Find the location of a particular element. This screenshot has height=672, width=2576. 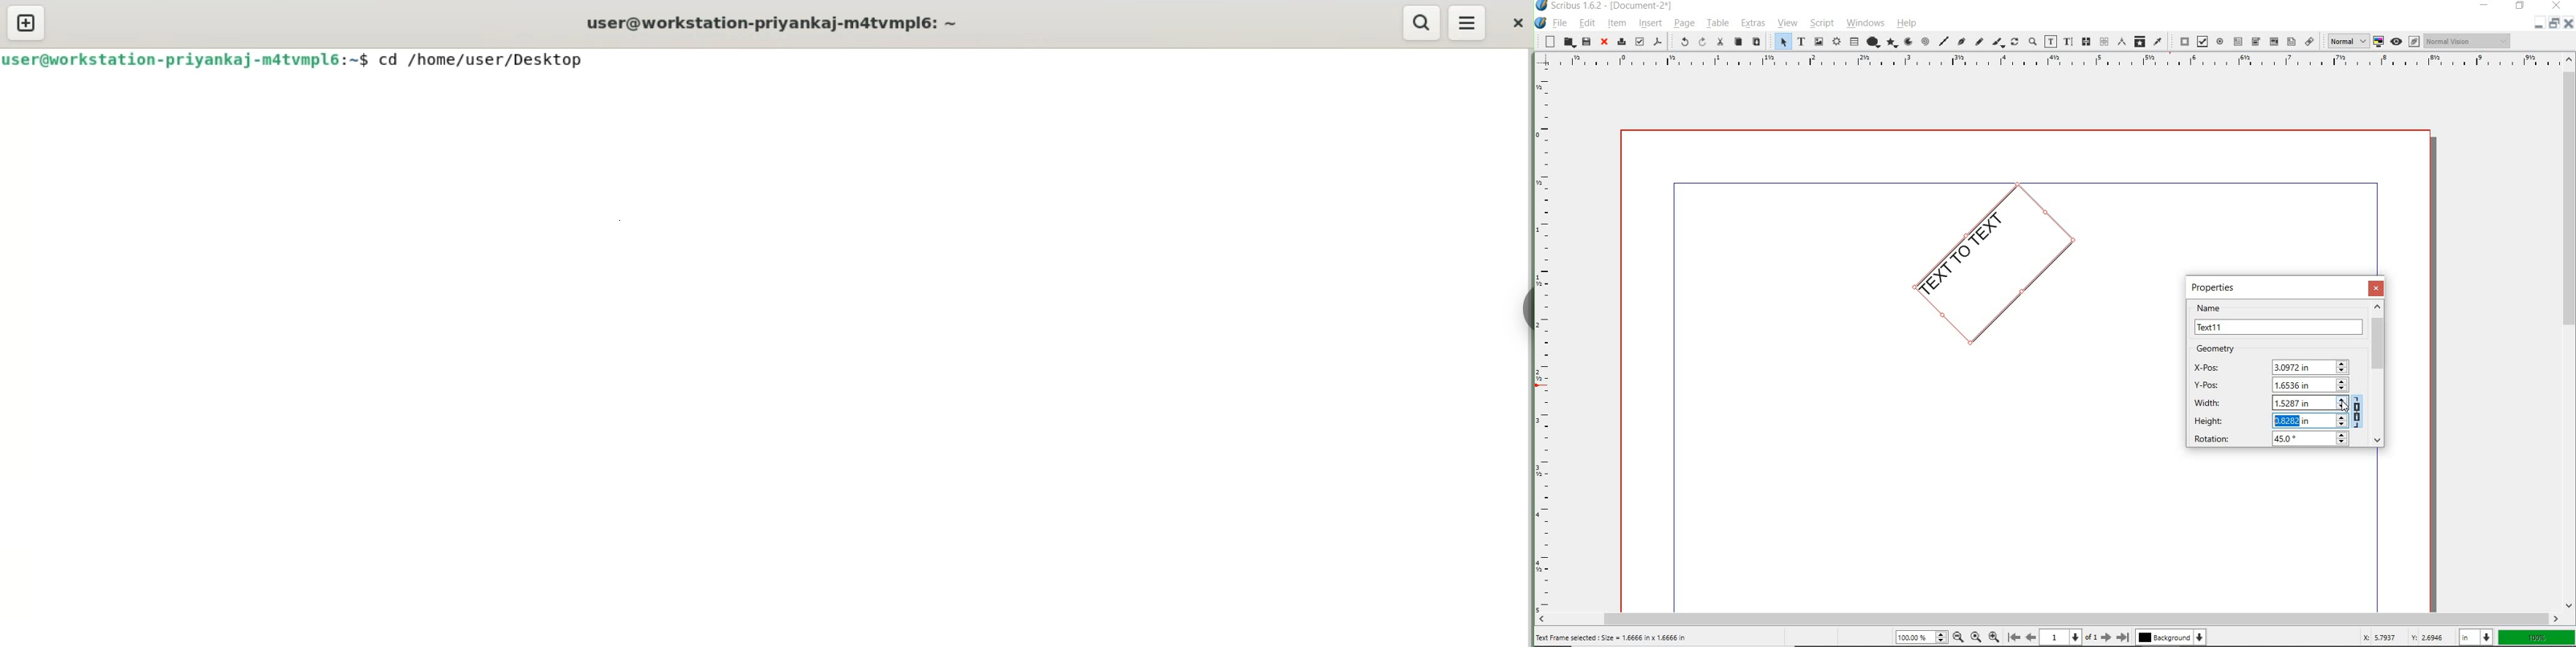

table is located at coordinates (1717, 23).